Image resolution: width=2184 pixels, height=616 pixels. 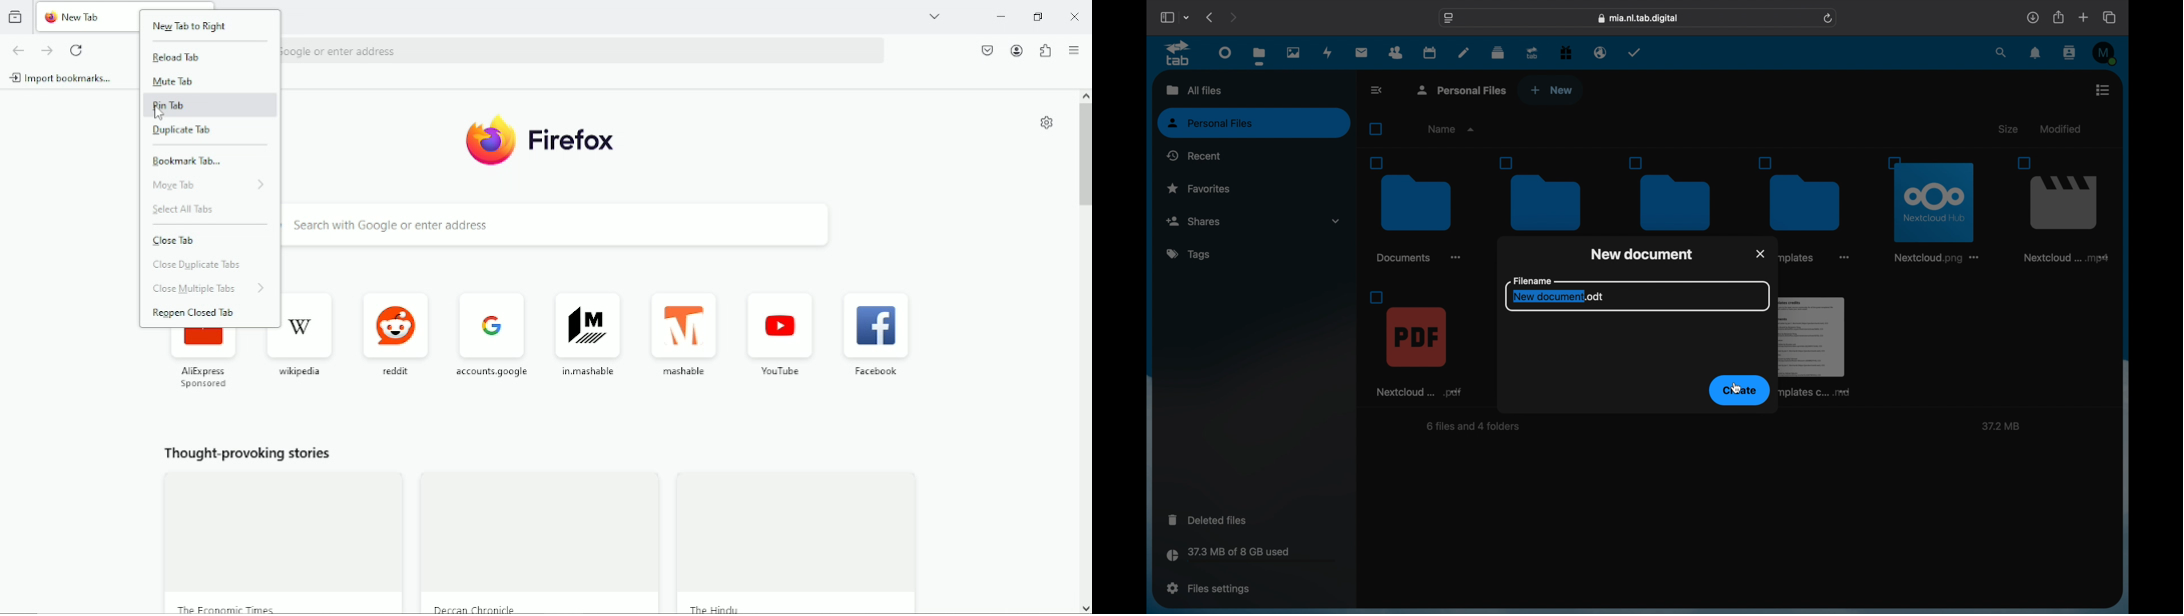 What do you see at coordinates (2106, 53) in the screenshot?
I see `M` at bounding box center [2106, 53].